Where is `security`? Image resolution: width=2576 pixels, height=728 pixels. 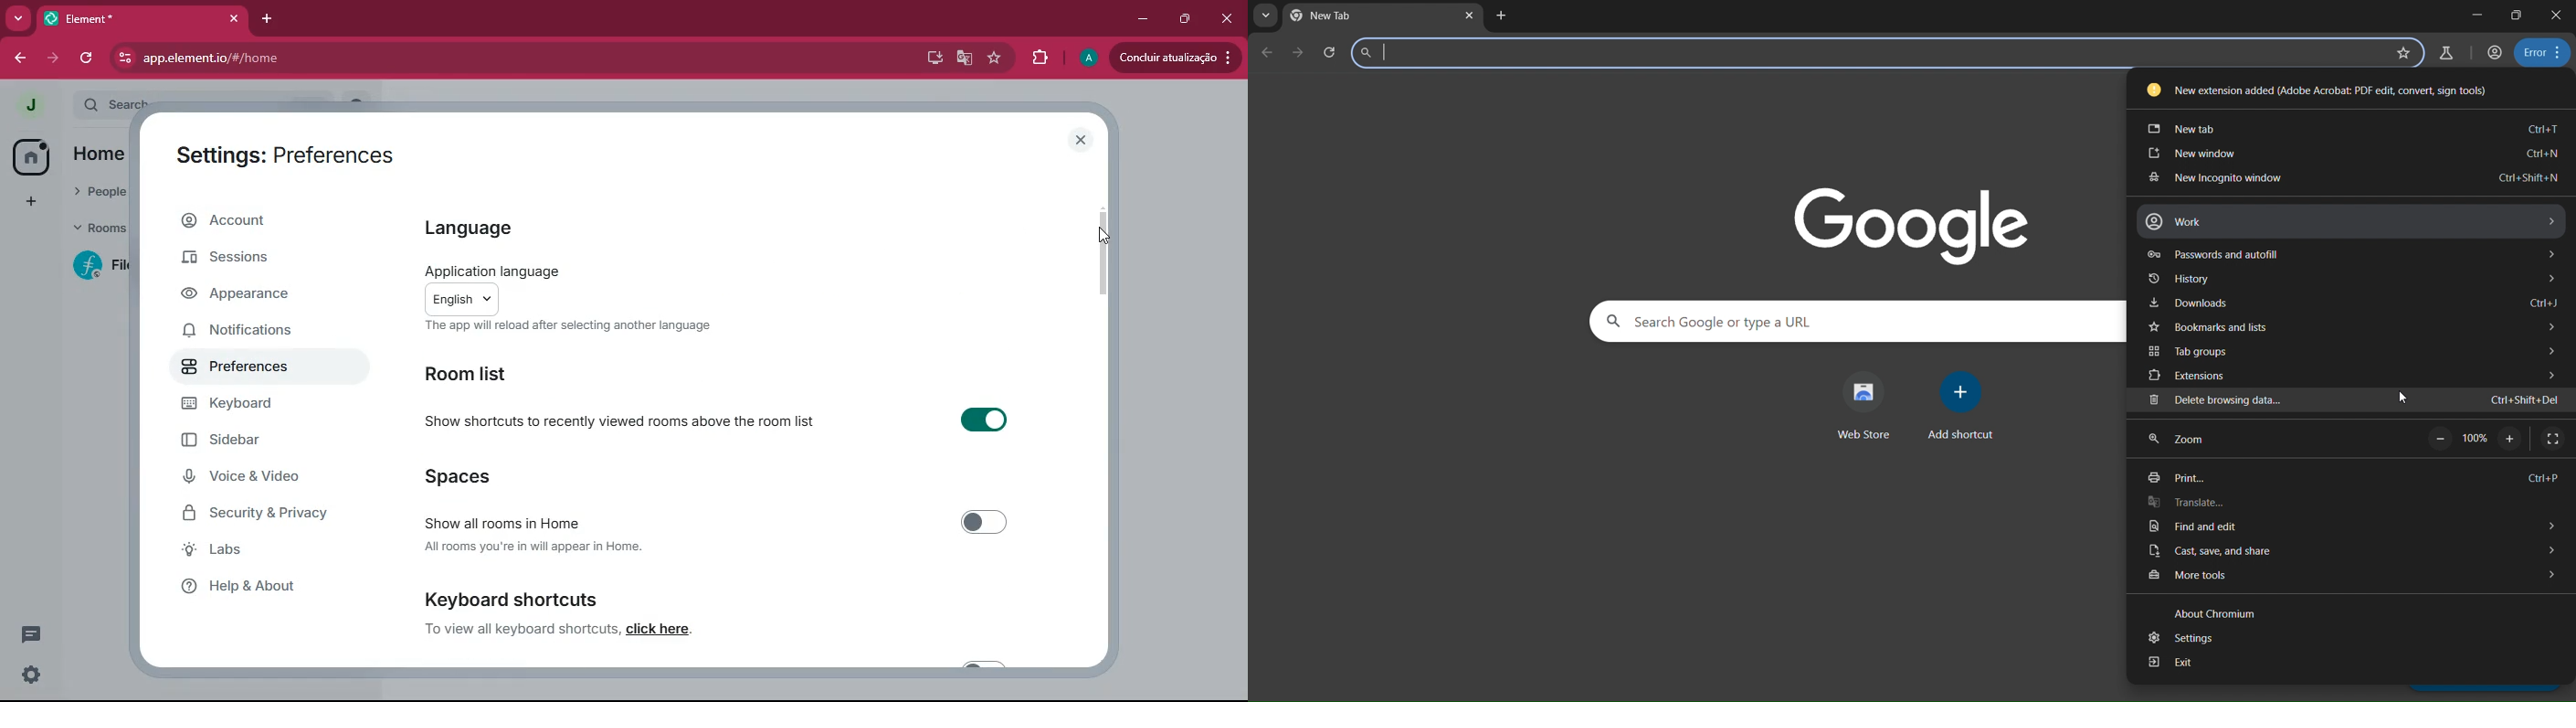 security is located at coordinates (262, 516).